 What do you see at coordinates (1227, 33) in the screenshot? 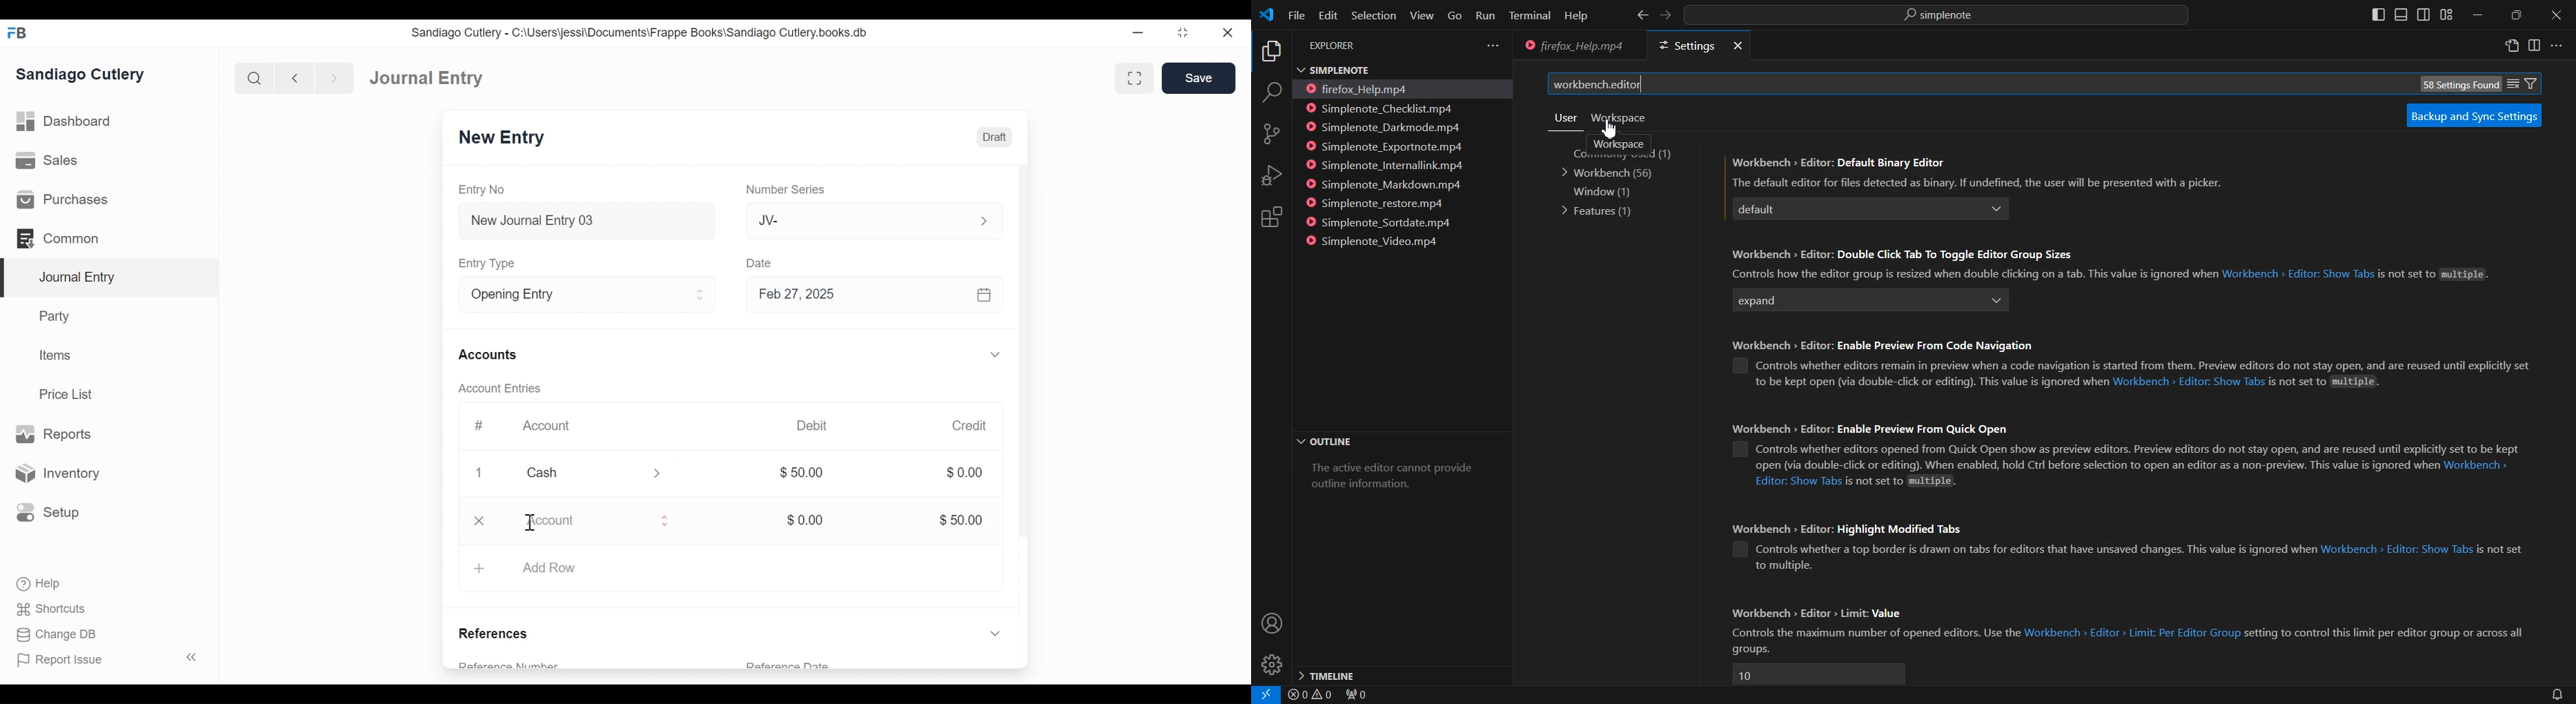
I see `Close` at bounding box center [1227, 33].